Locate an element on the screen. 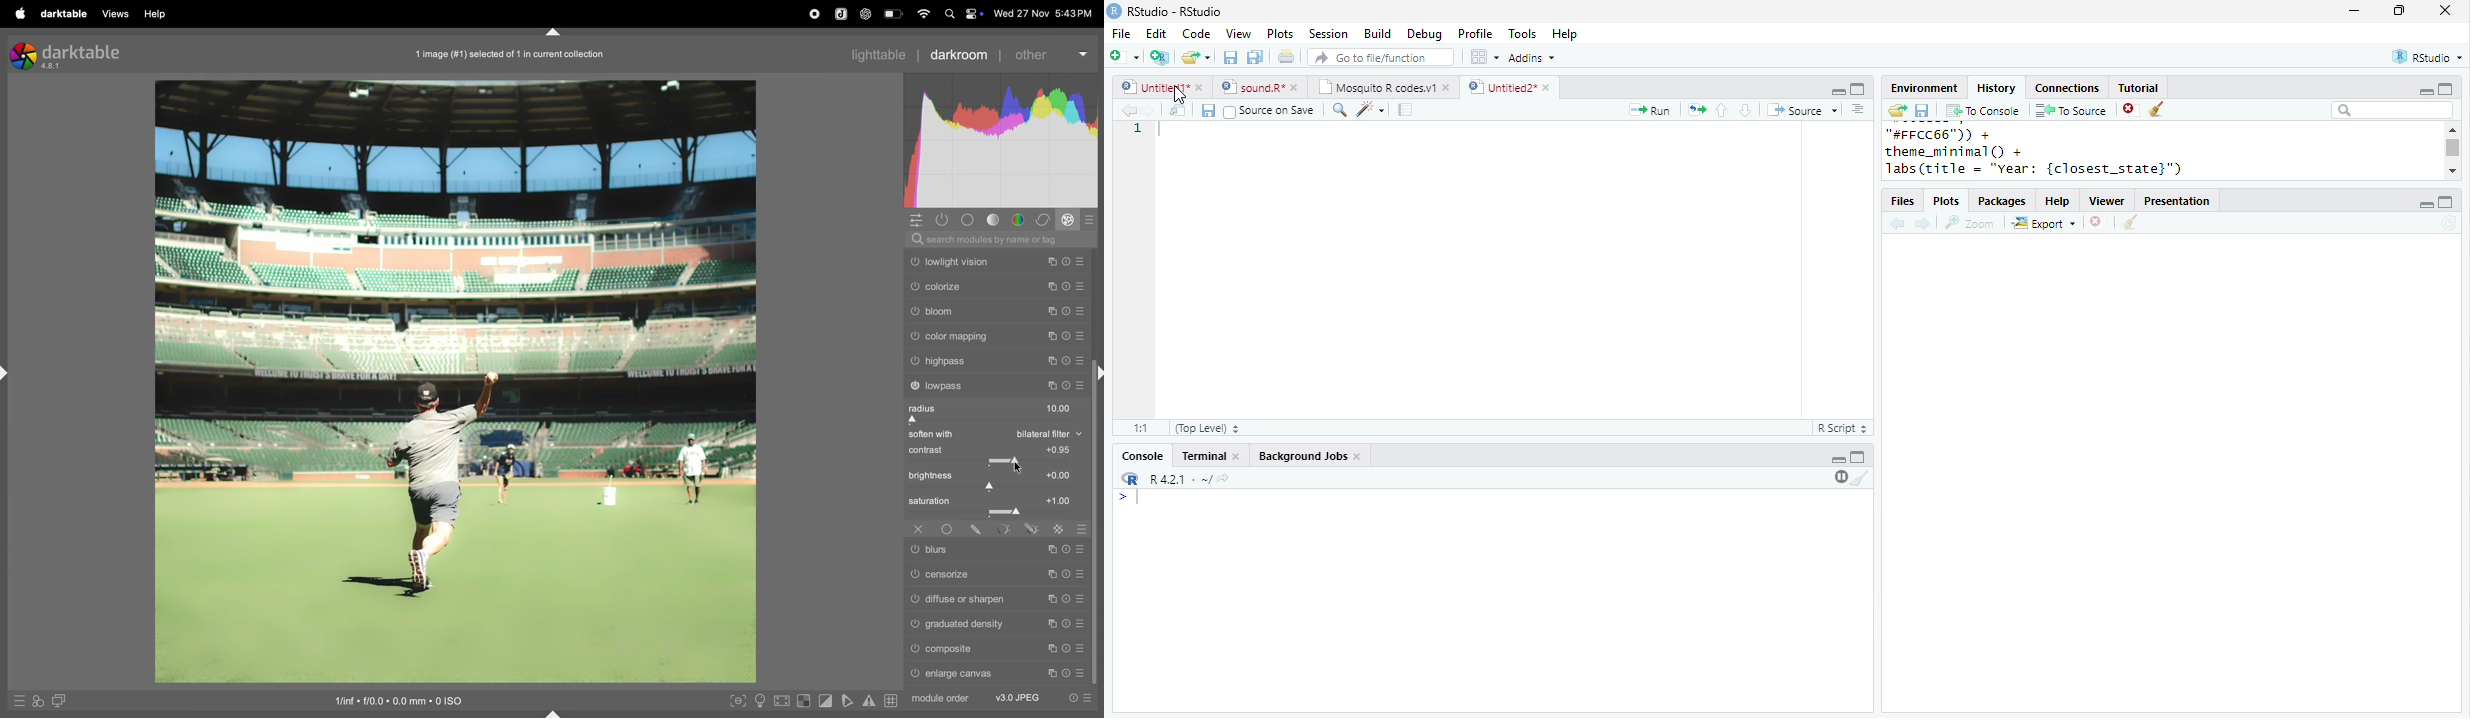  maximize is located at coordinates (1857, 89).